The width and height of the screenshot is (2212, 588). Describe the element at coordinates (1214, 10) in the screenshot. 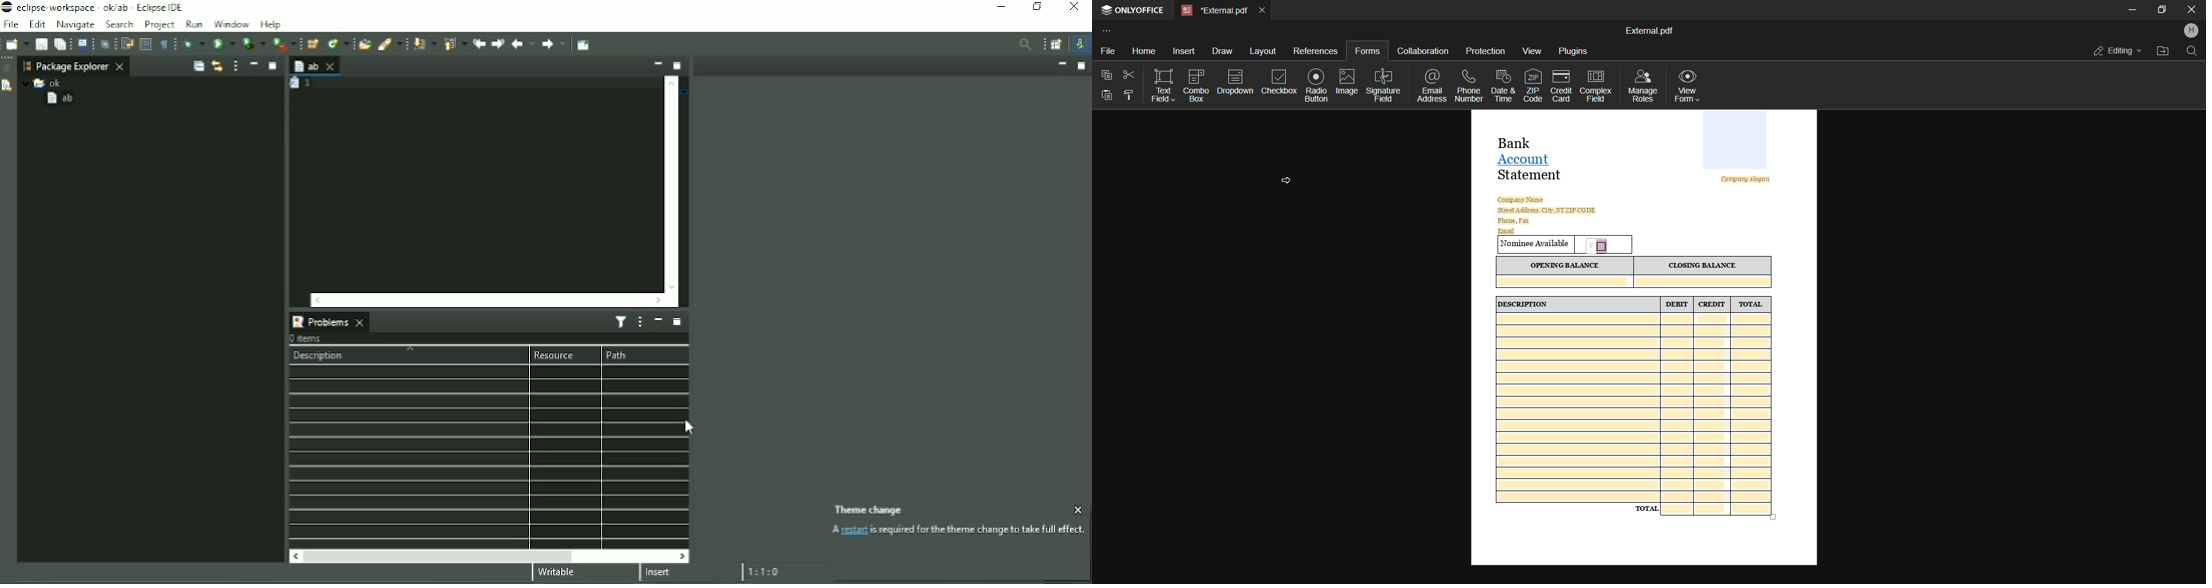

I see `current open pdf` at that location.